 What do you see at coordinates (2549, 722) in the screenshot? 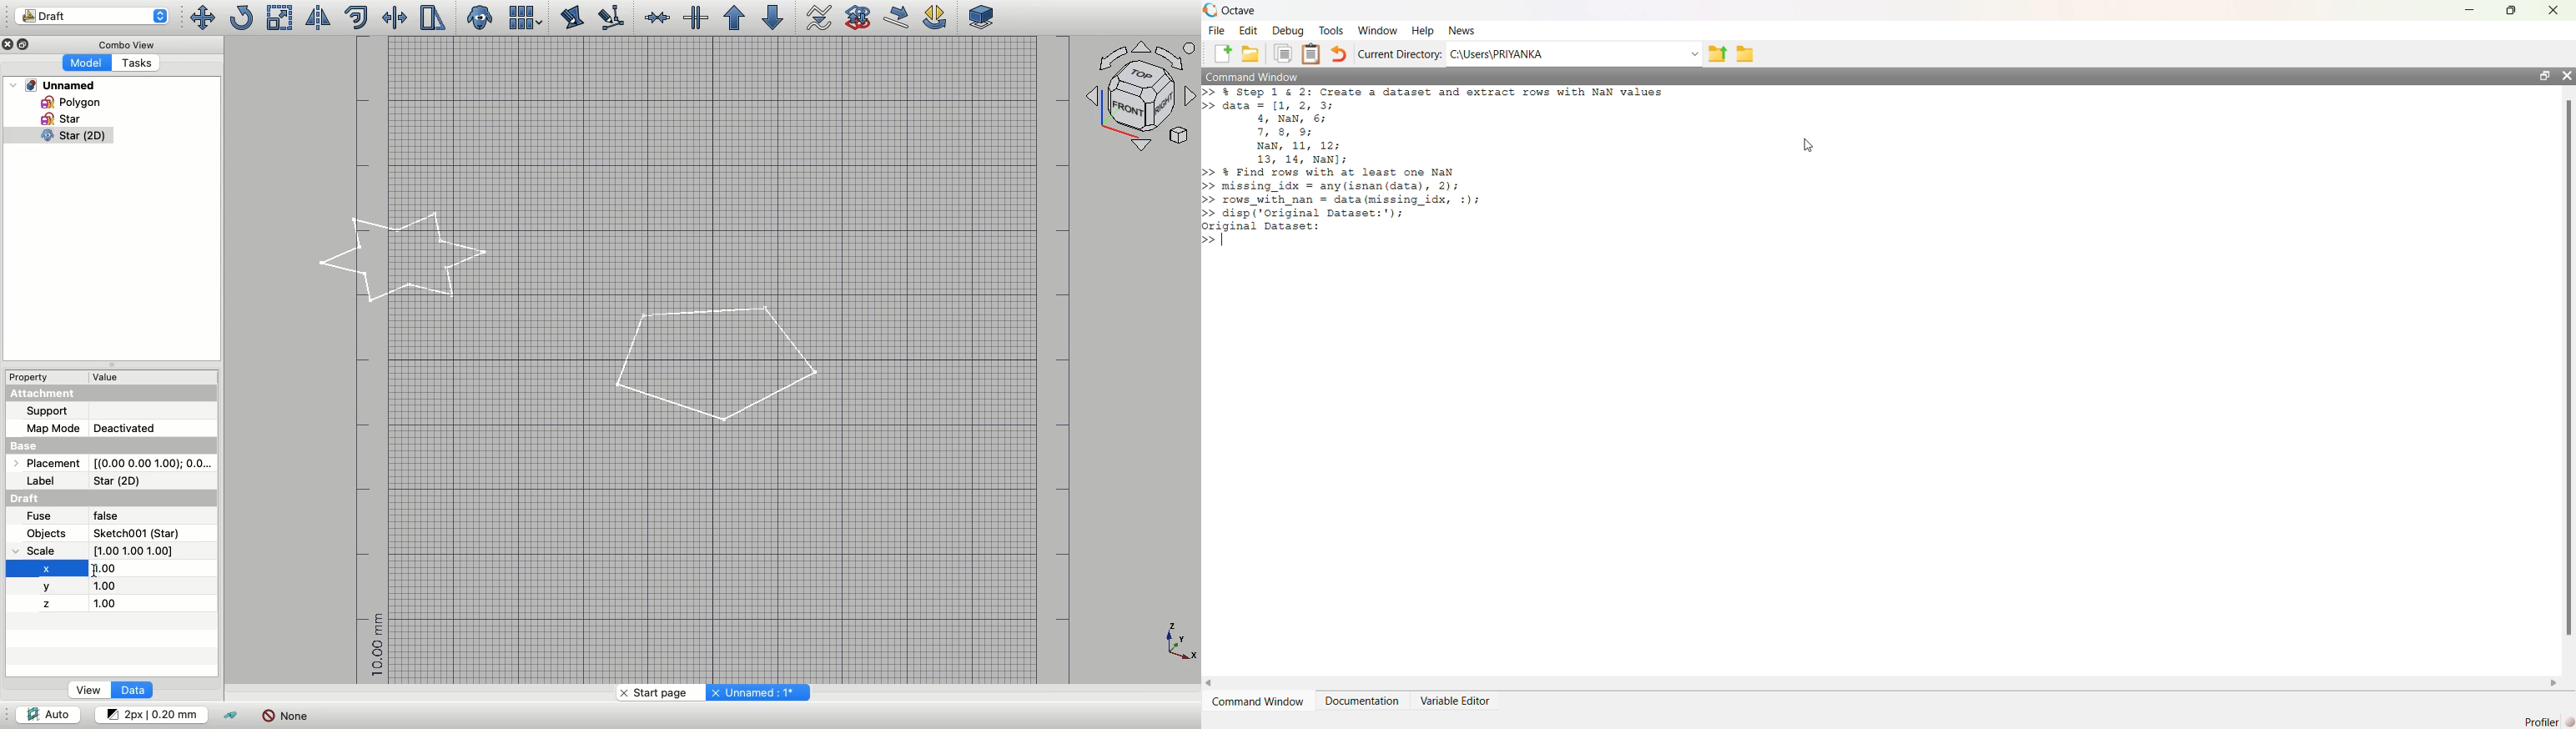
I see `Profiler` at bounding box center [2549, 722].